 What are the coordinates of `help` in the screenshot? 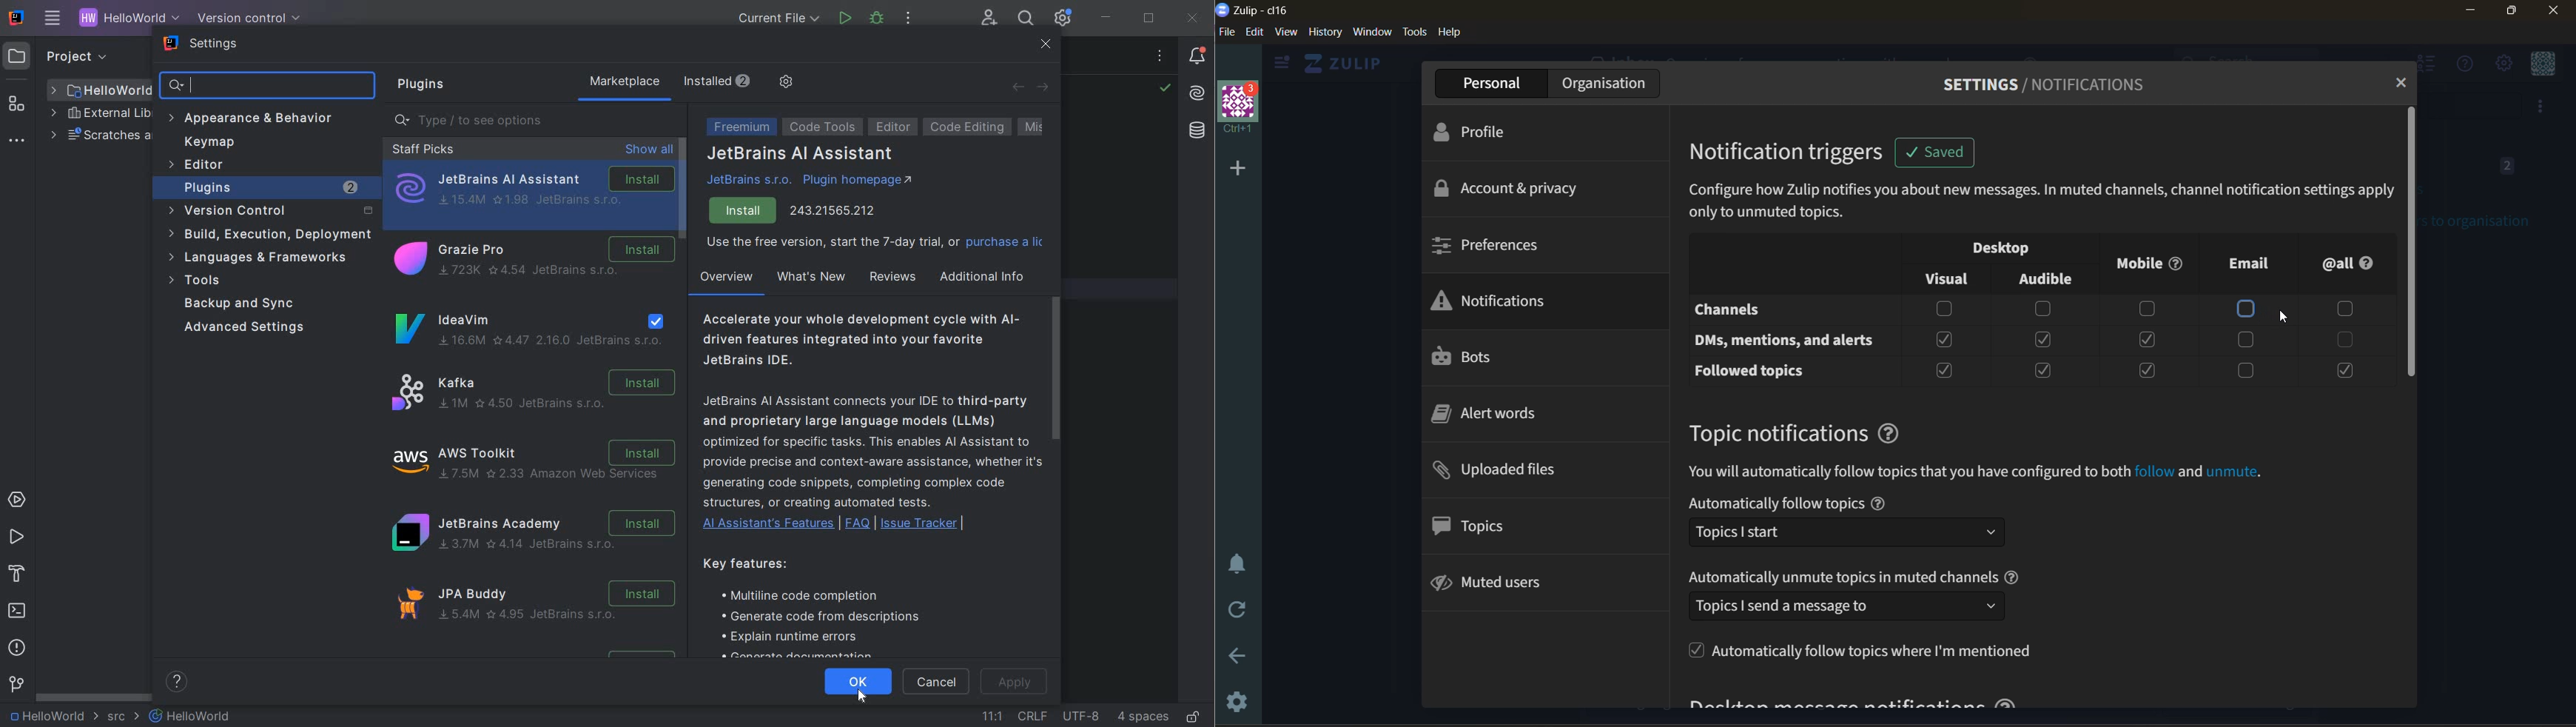 It's located at (2013, 576).